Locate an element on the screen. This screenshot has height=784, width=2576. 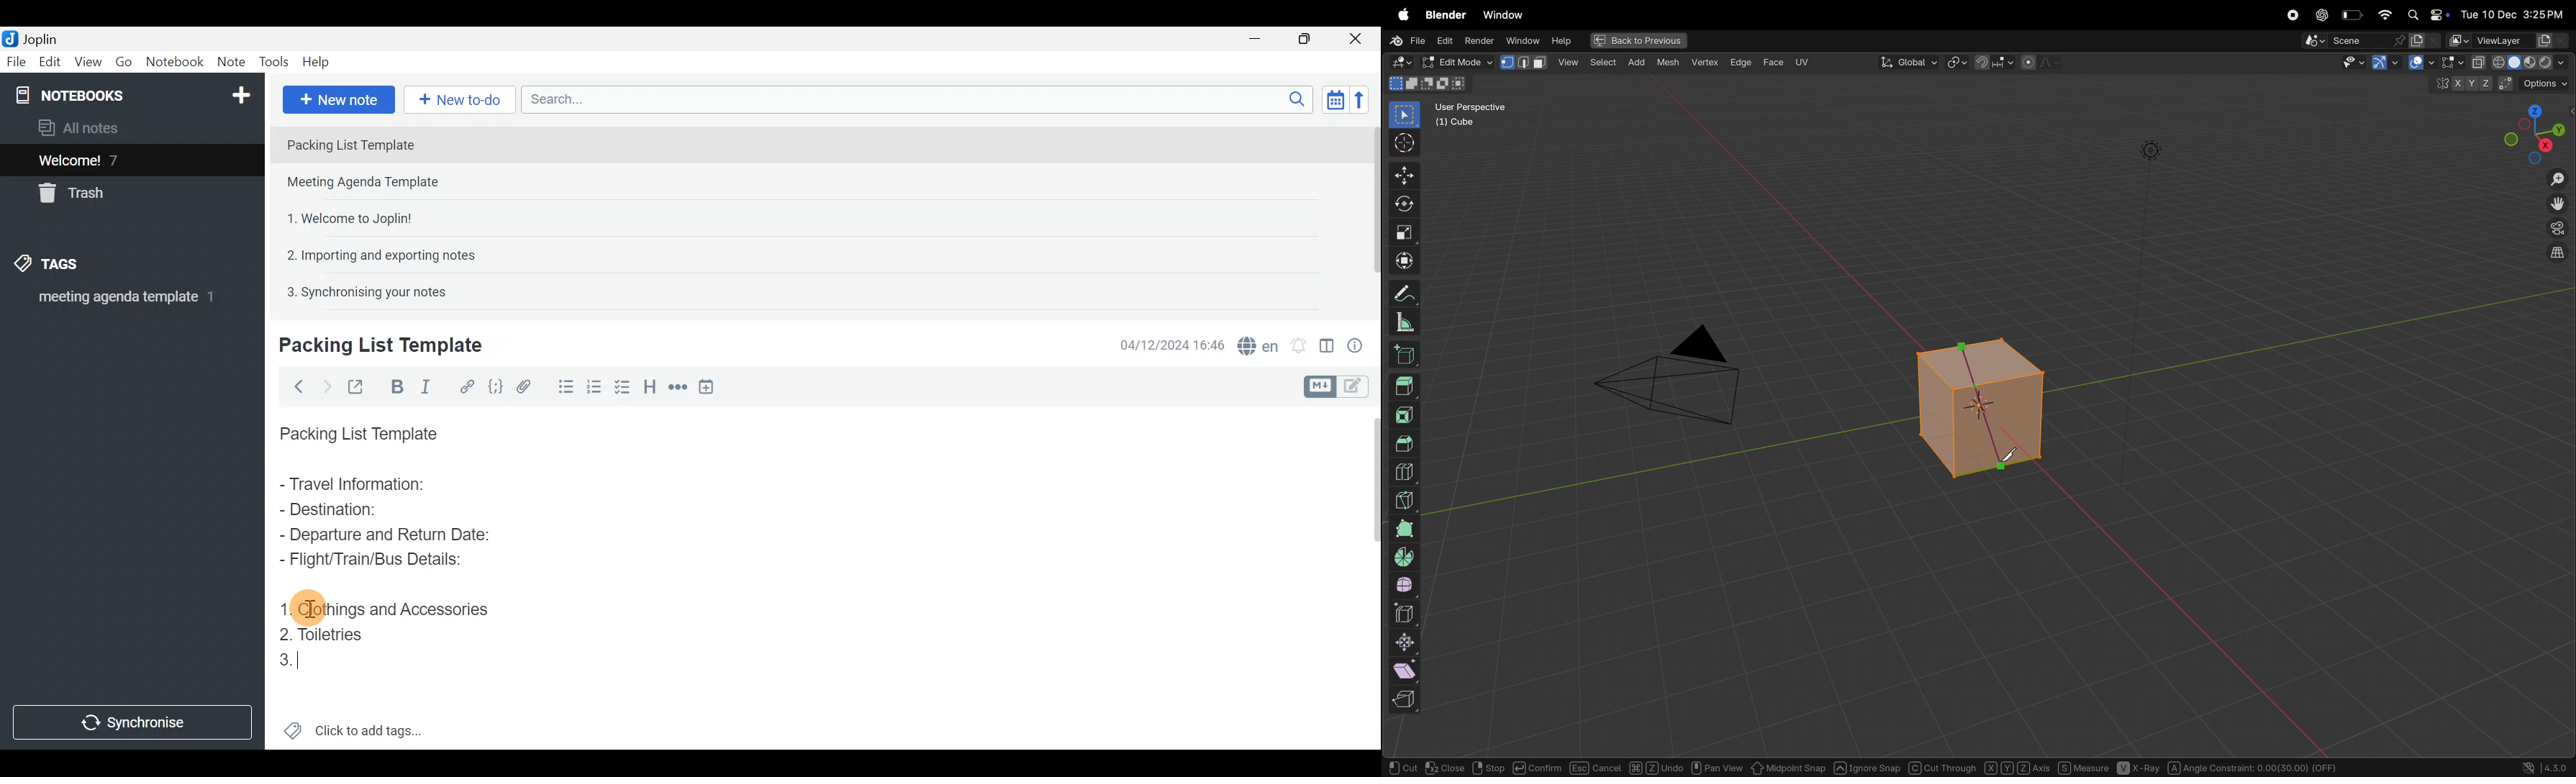
Horizontal rule is located at coordinates (676, 387).